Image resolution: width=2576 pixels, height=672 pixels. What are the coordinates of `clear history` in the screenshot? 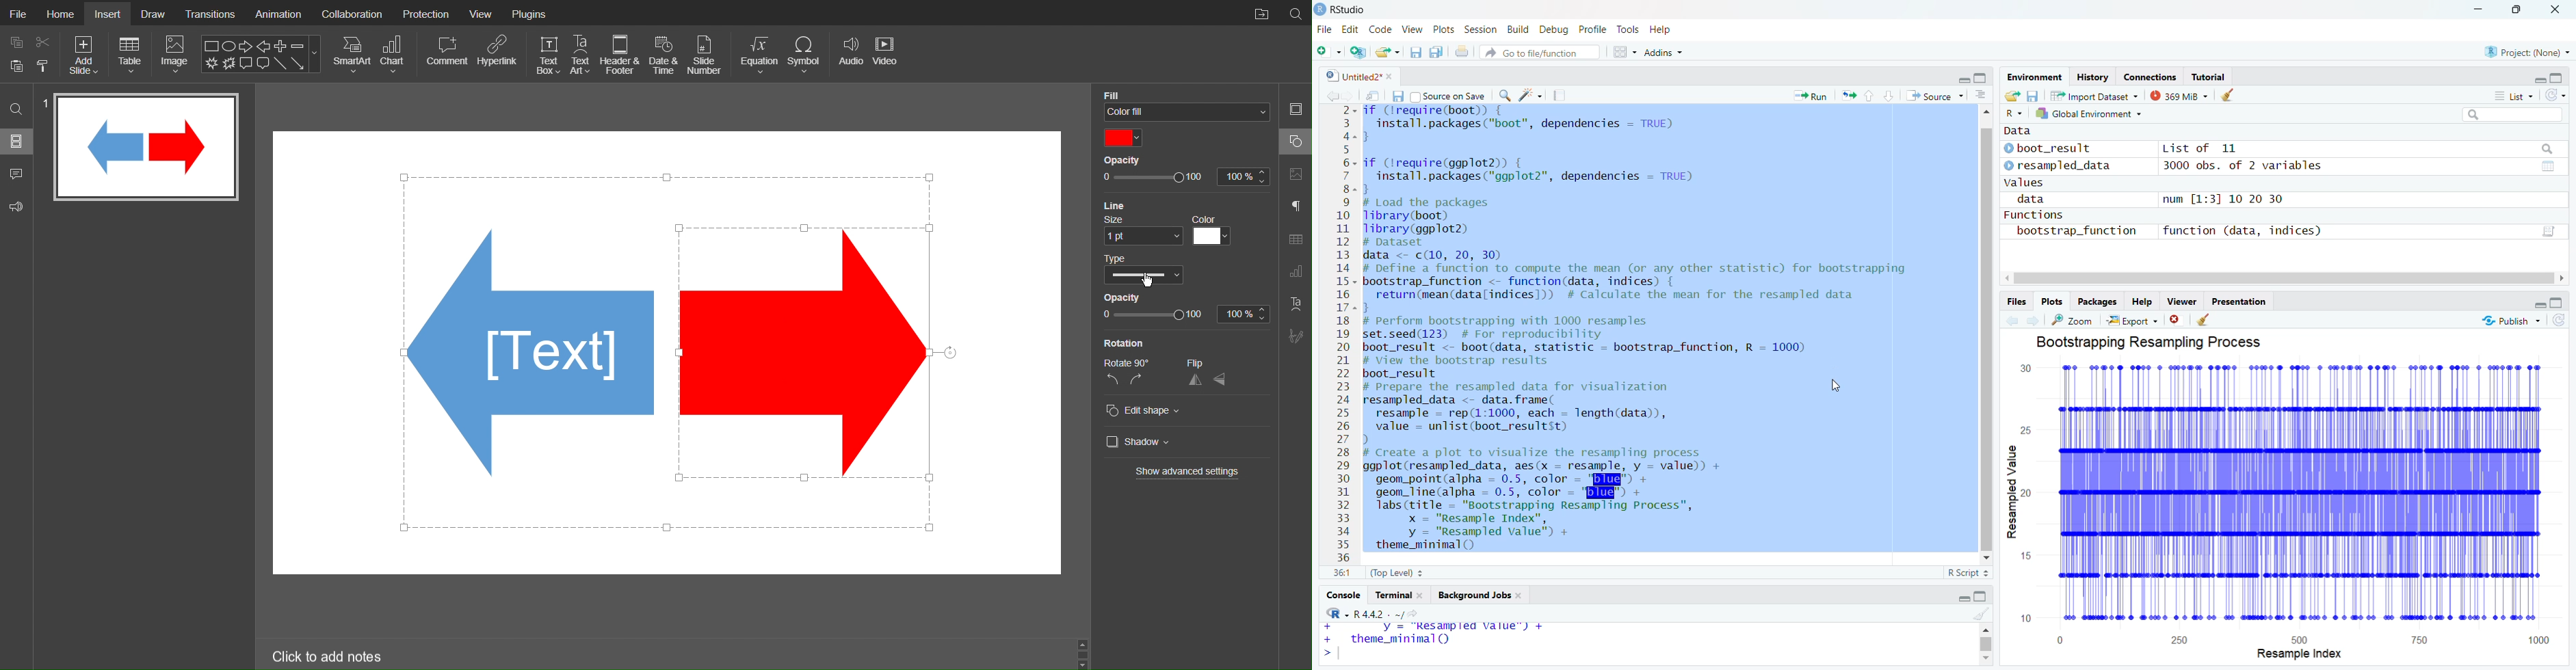 It's located at (2231, 95).